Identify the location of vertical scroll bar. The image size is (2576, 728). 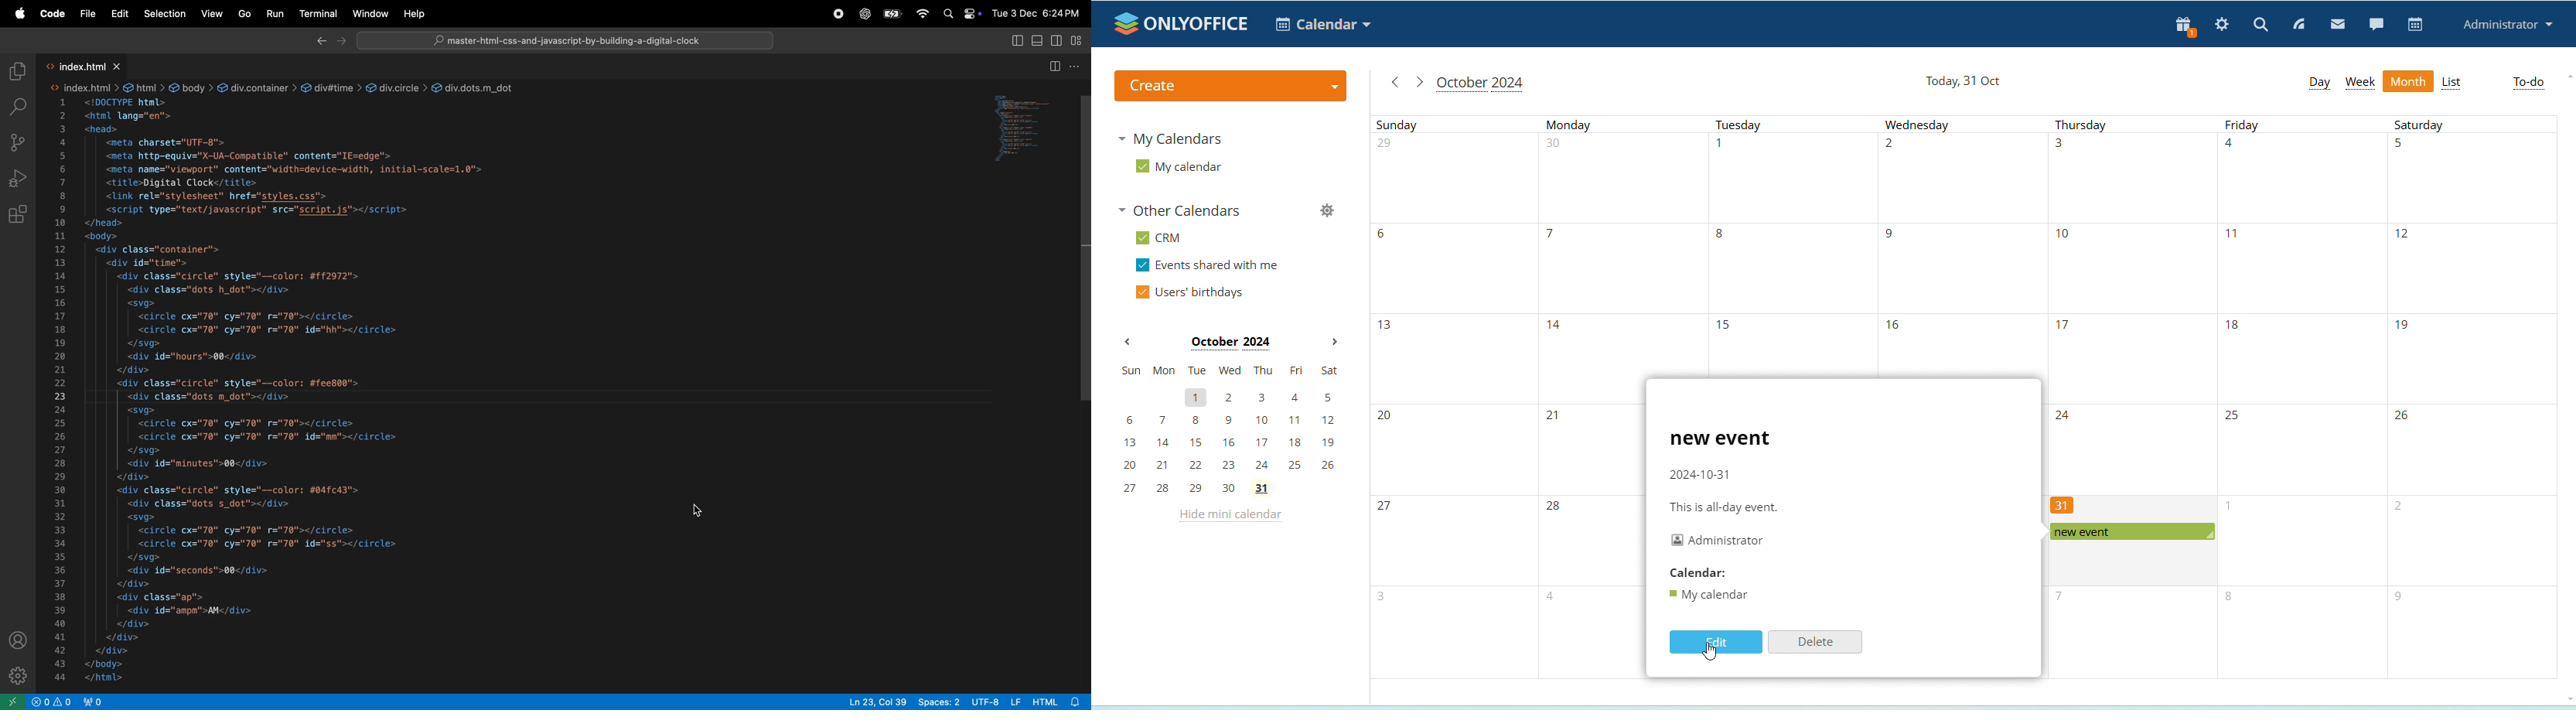
(1083, 245).